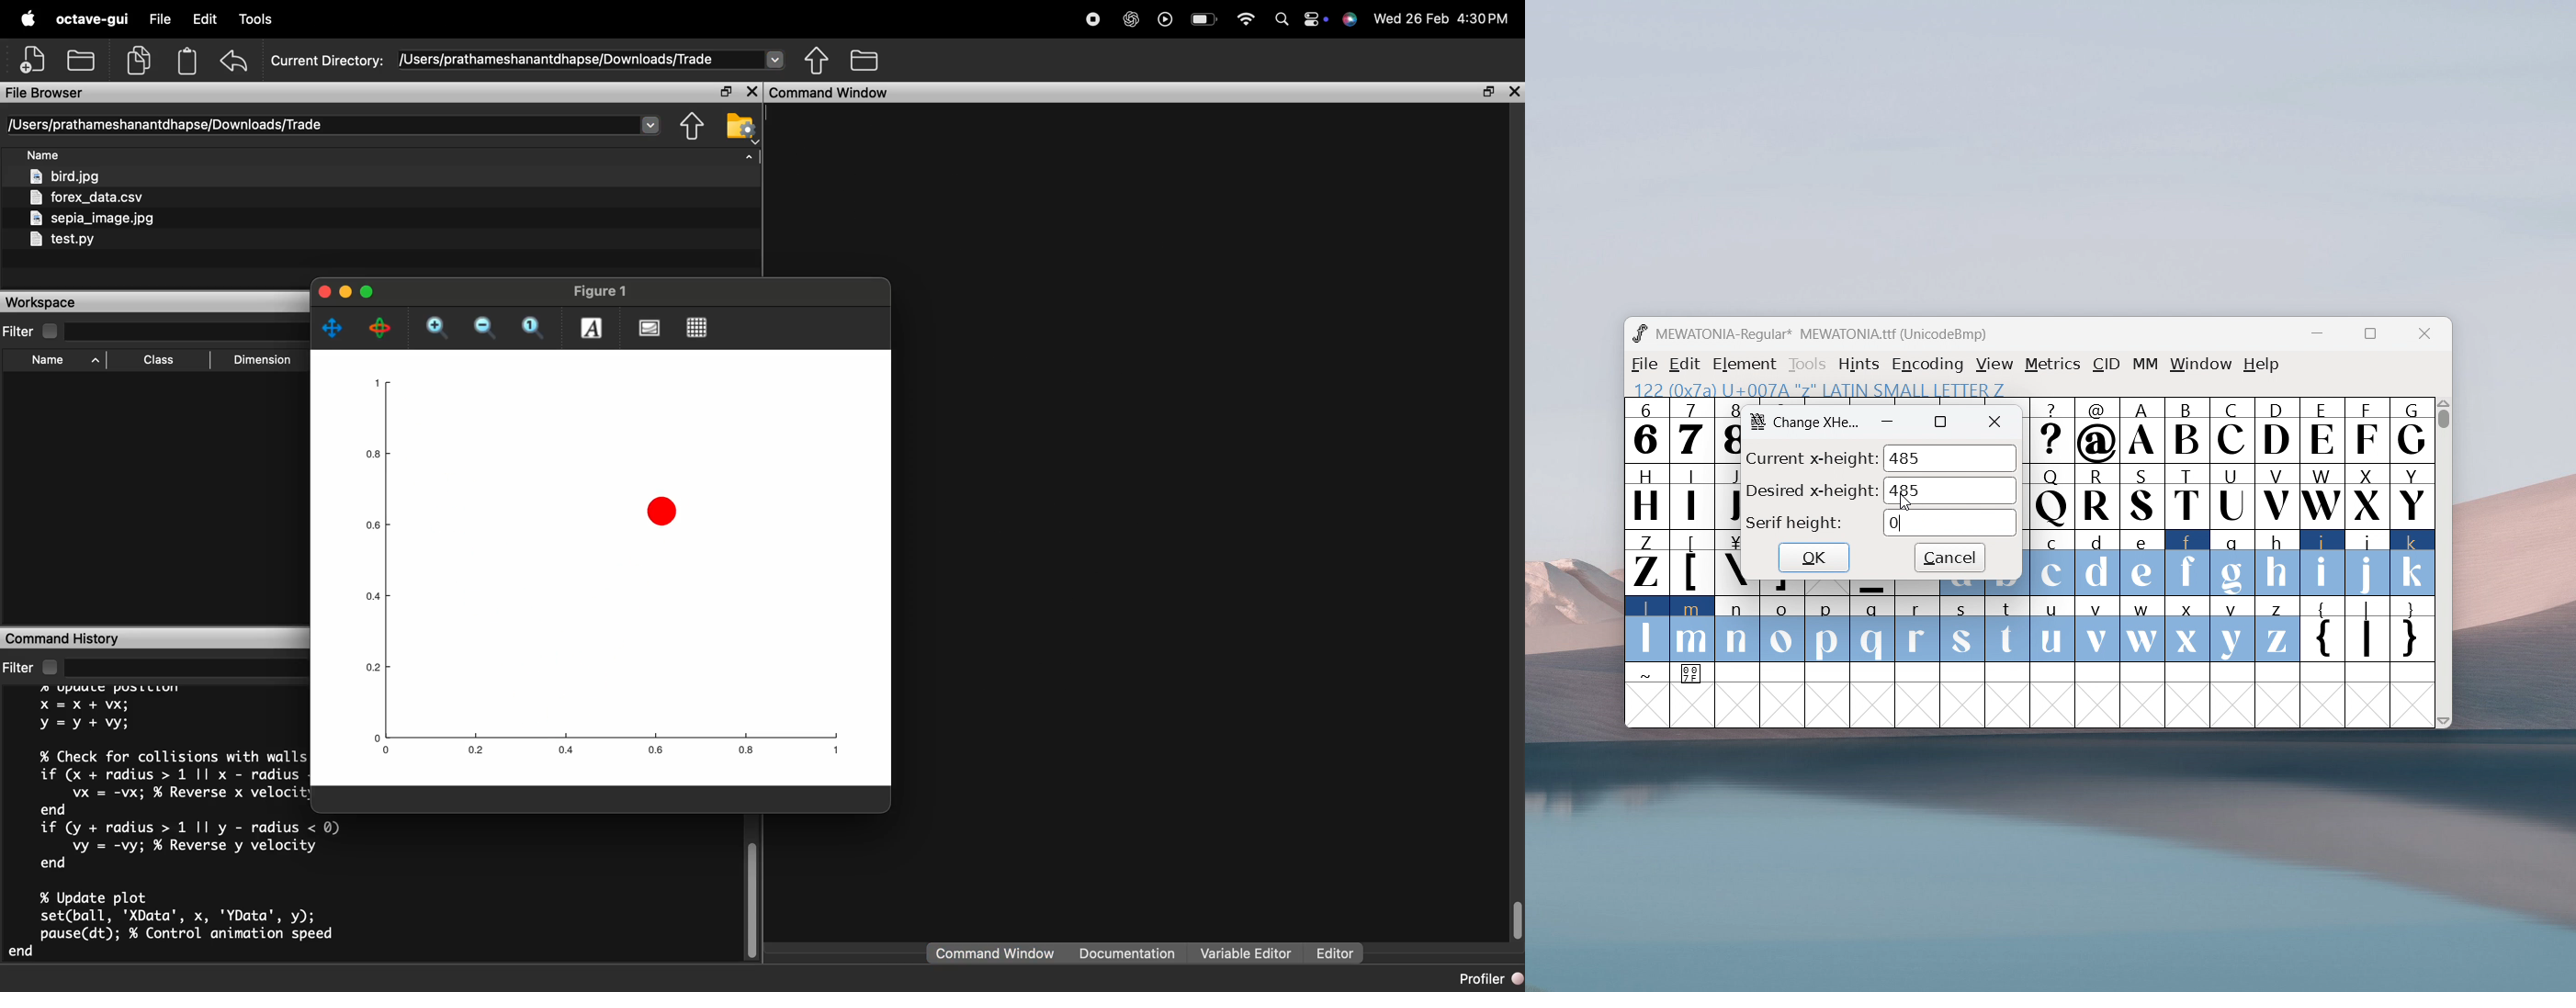 This screenshot has width=2576, height=1008. Describe the element at coordinates (533, 328) in the screenshot. I see `Automatic limits for current axes` at that location.